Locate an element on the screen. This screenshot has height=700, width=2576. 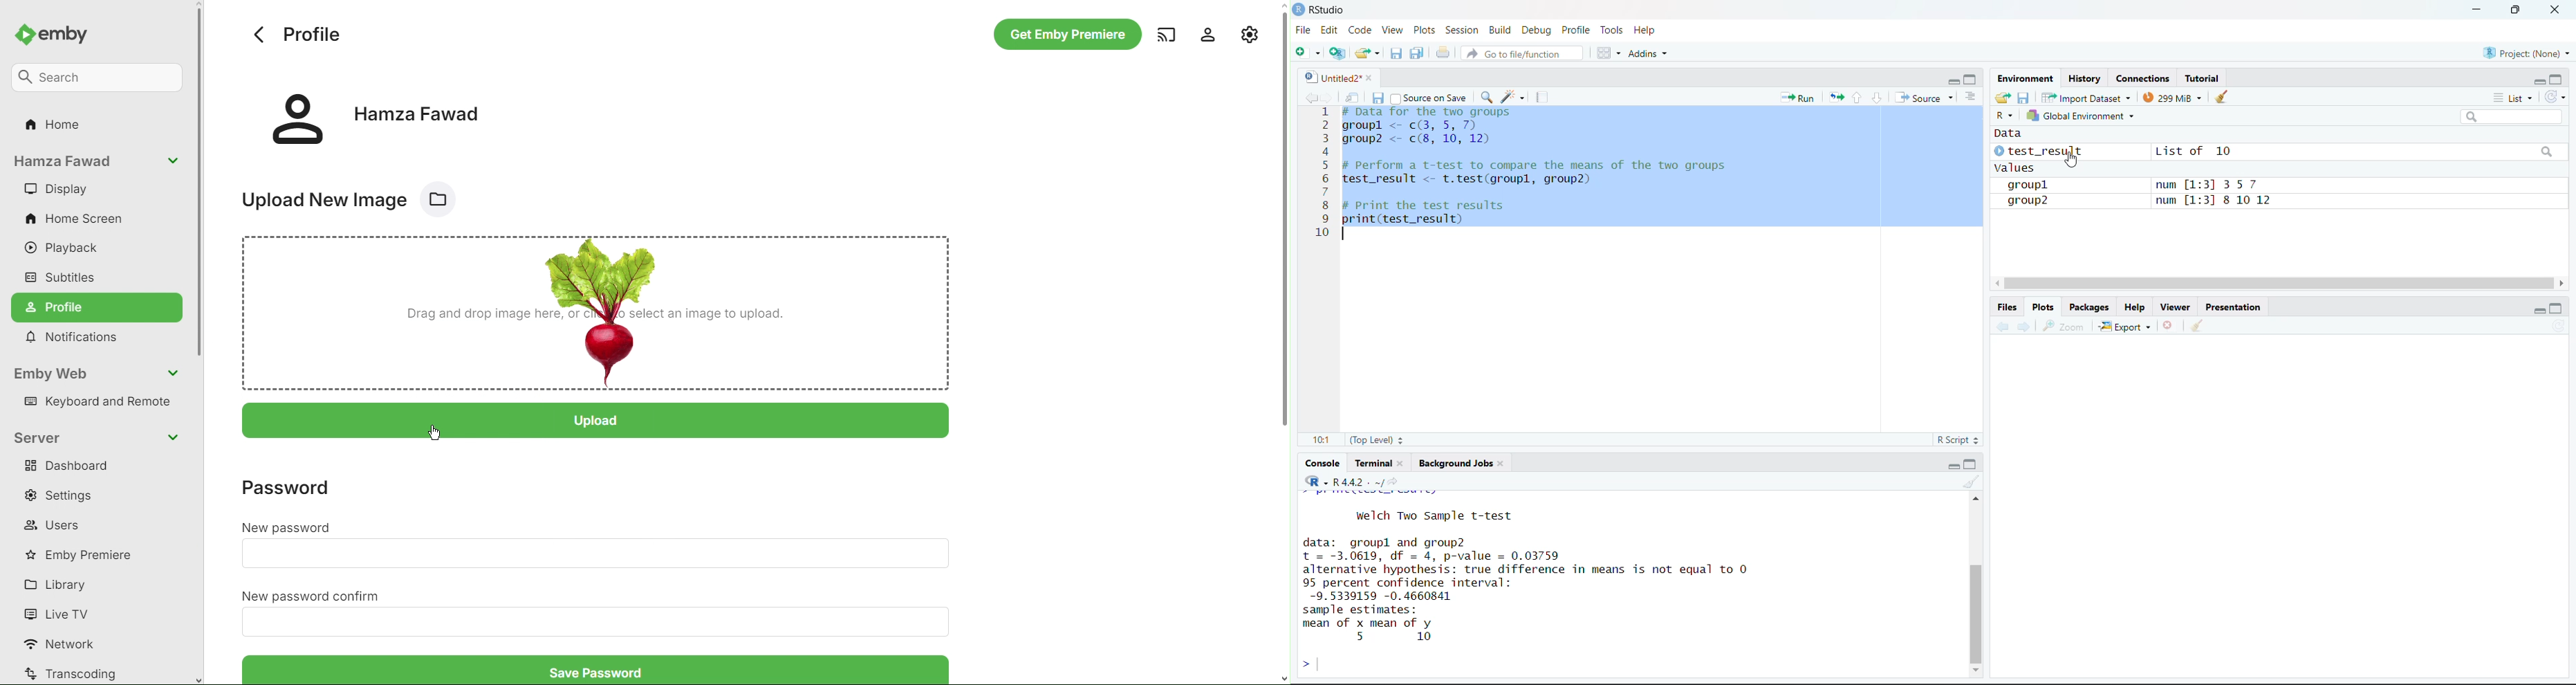
Next plot is located at coordinates (2026, 325).